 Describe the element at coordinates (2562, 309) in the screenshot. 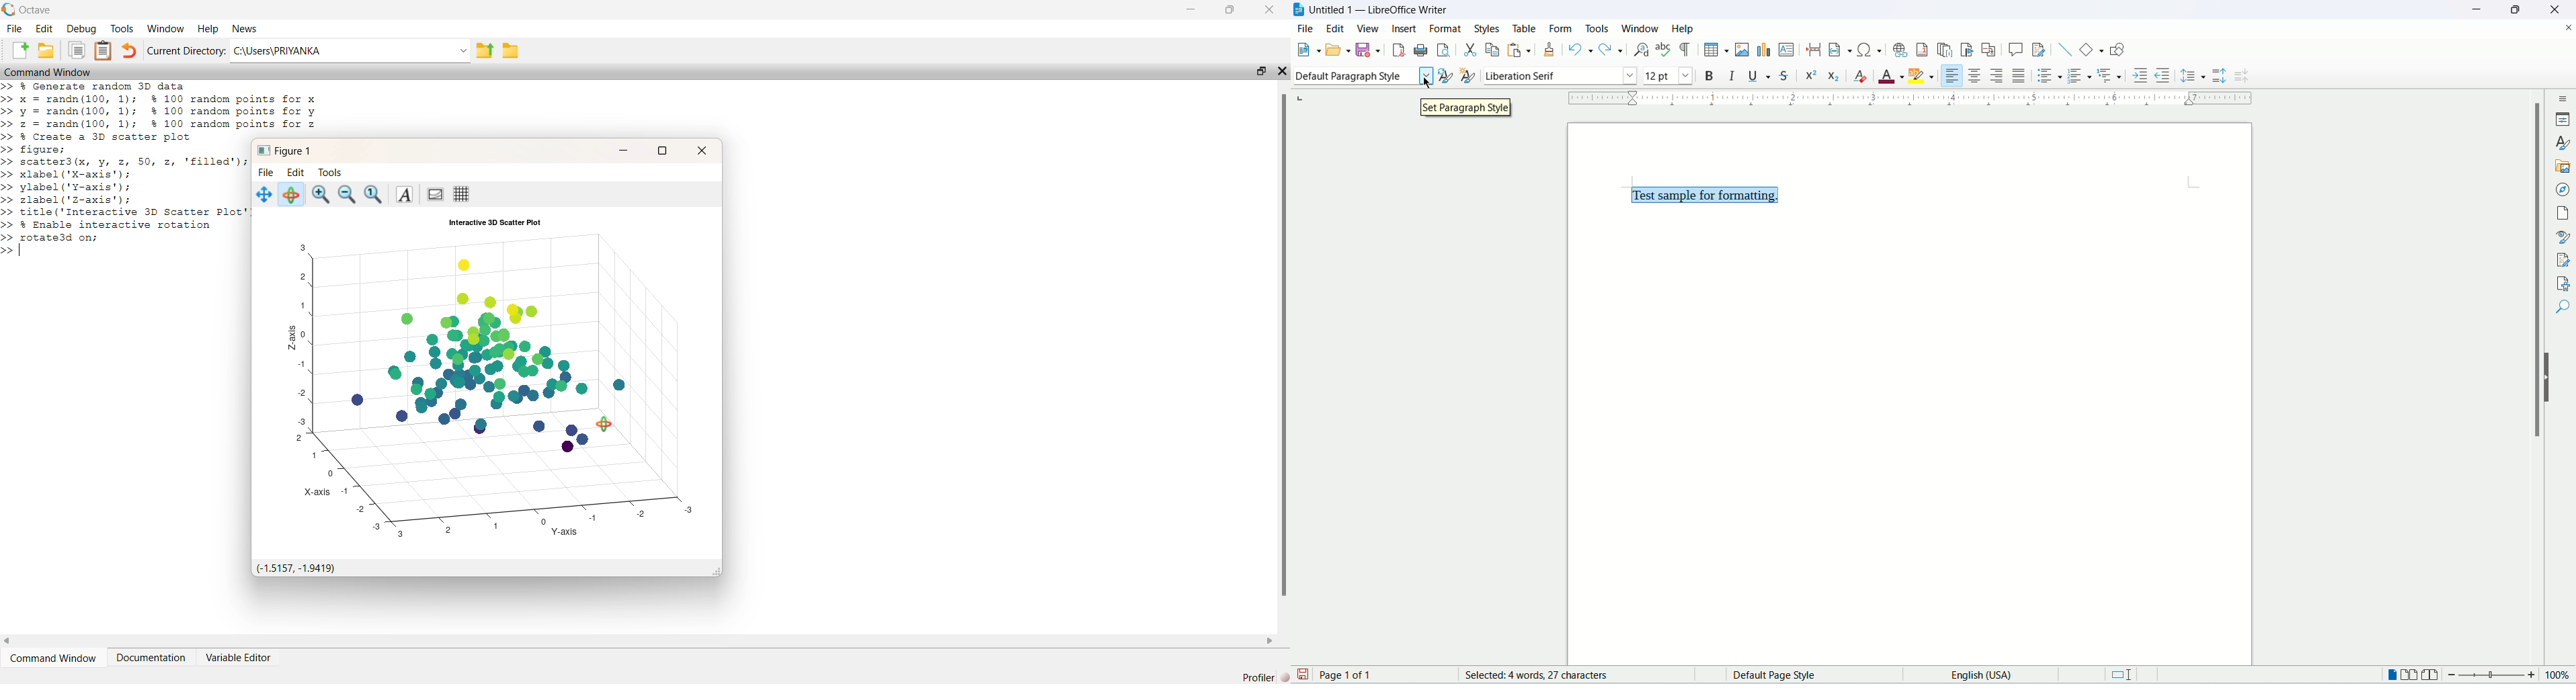

I see `find` at that location.